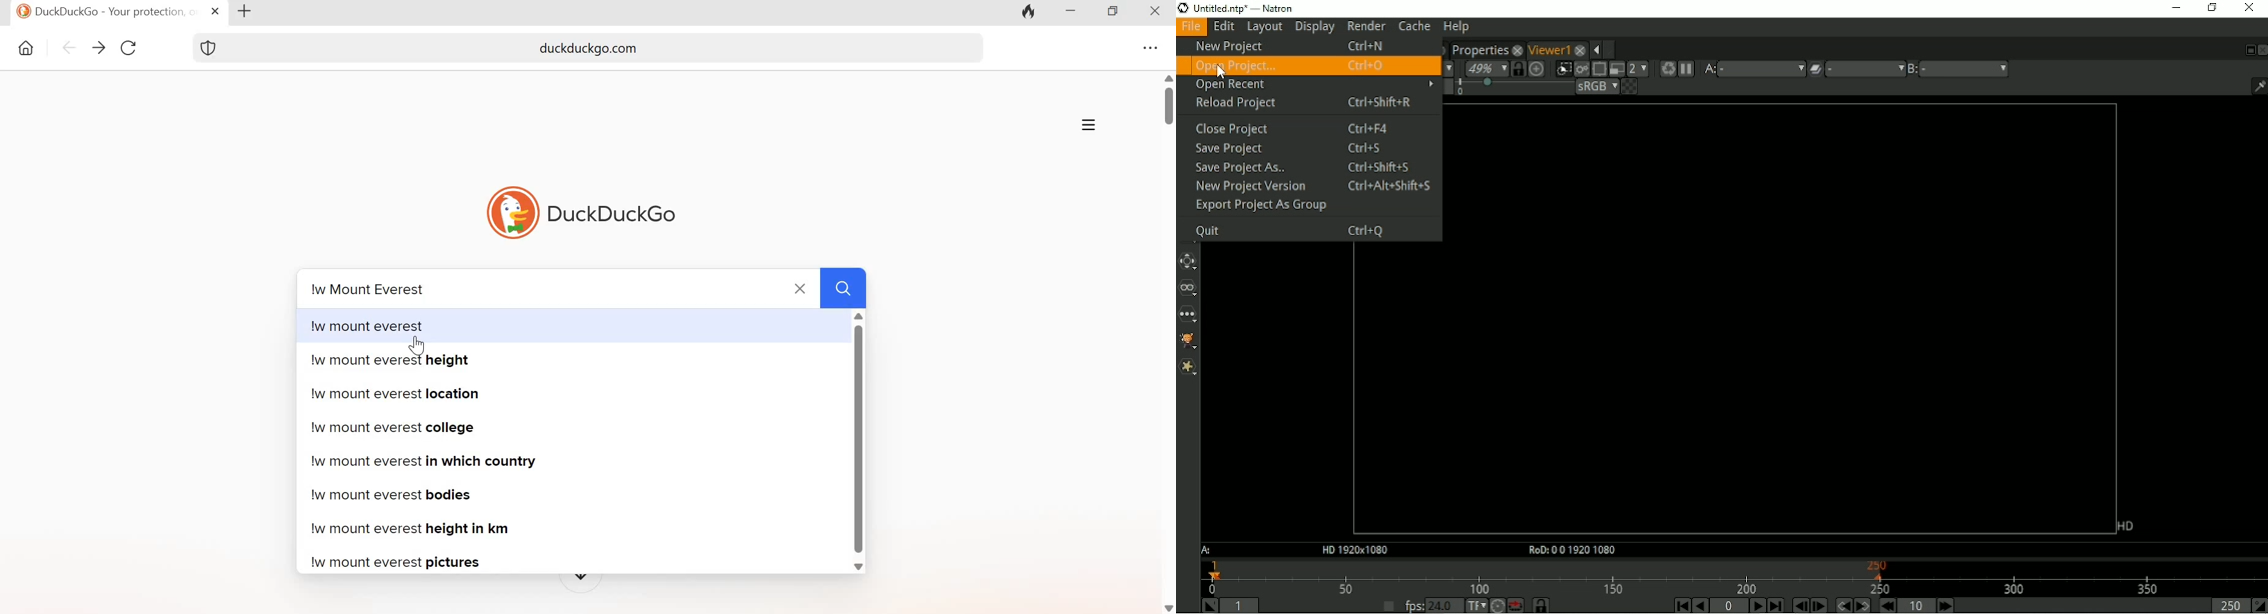 Image resolution: width=2268 pixels, height=616 pixels. I want to click on File, so click(1191, 27).